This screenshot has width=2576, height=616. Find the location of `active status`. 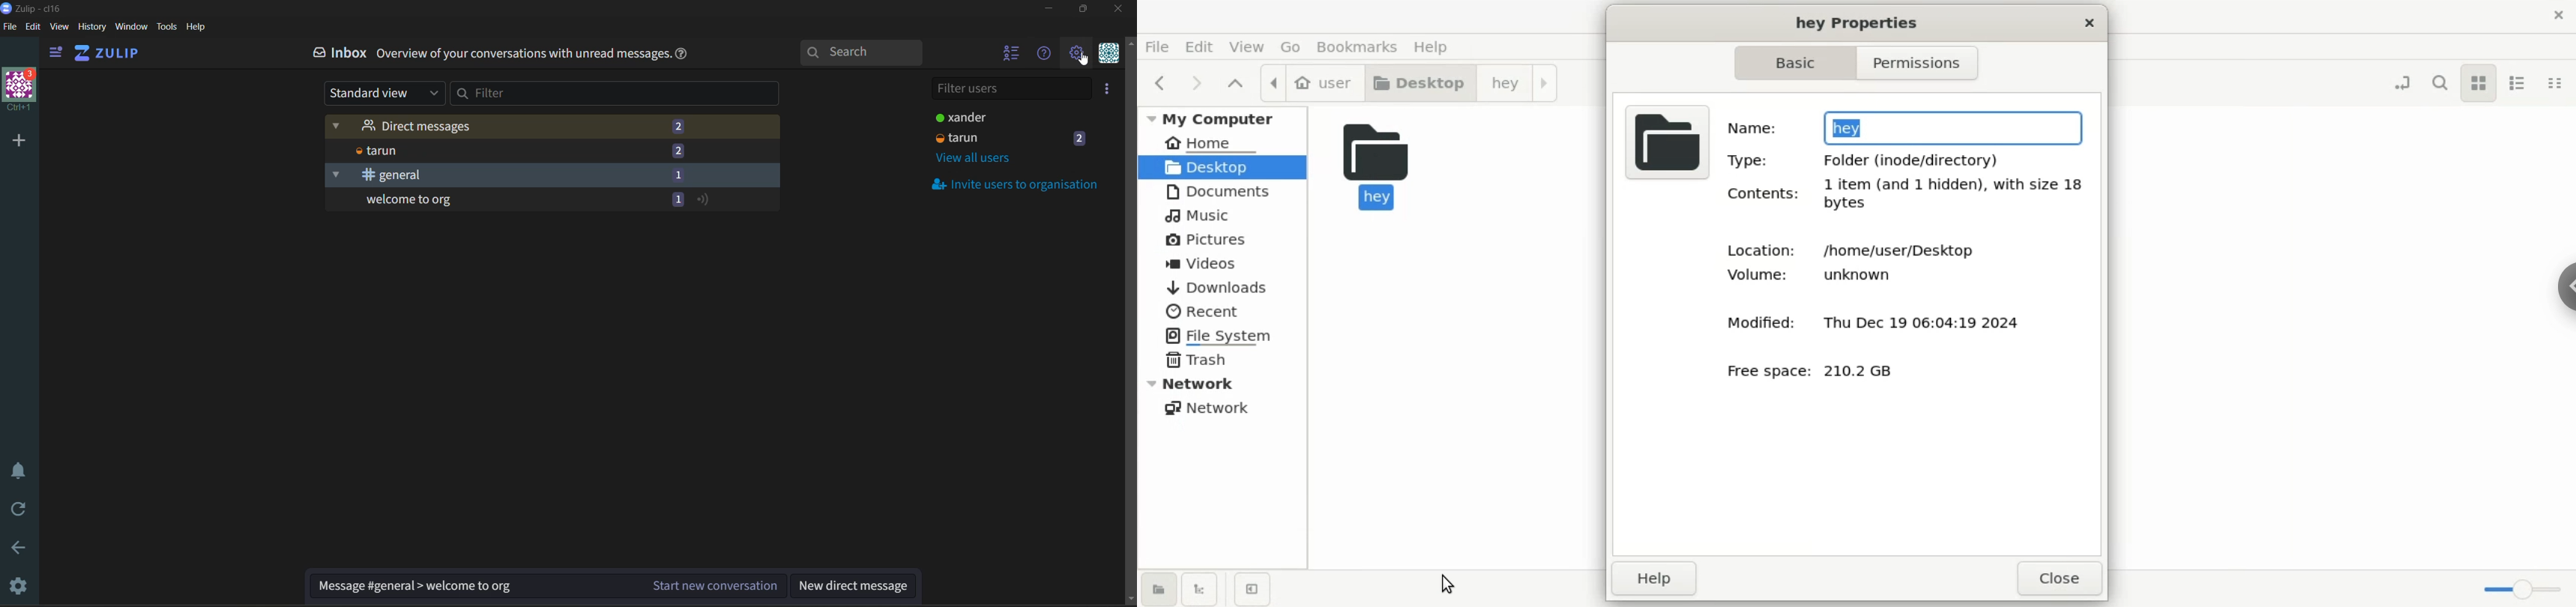

active status is located at coordinates (703, 199).